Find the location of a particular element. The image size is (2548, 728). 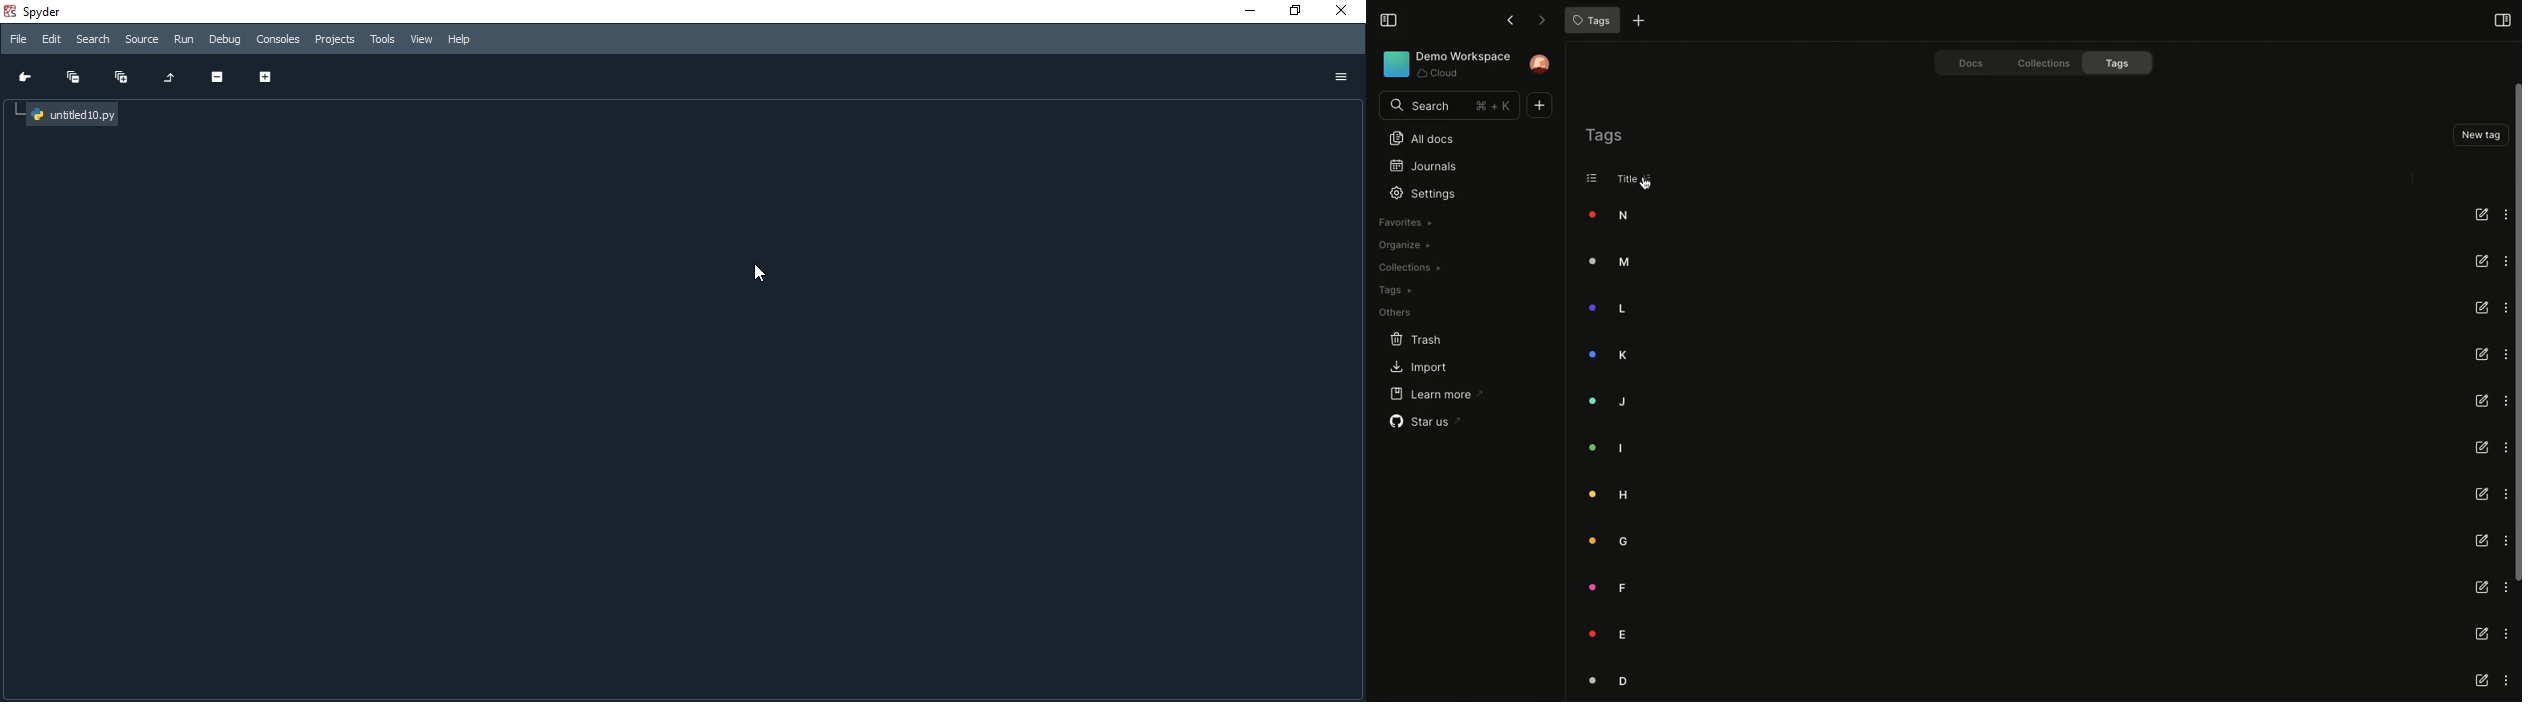

link is located at coordinates (2482, 632).